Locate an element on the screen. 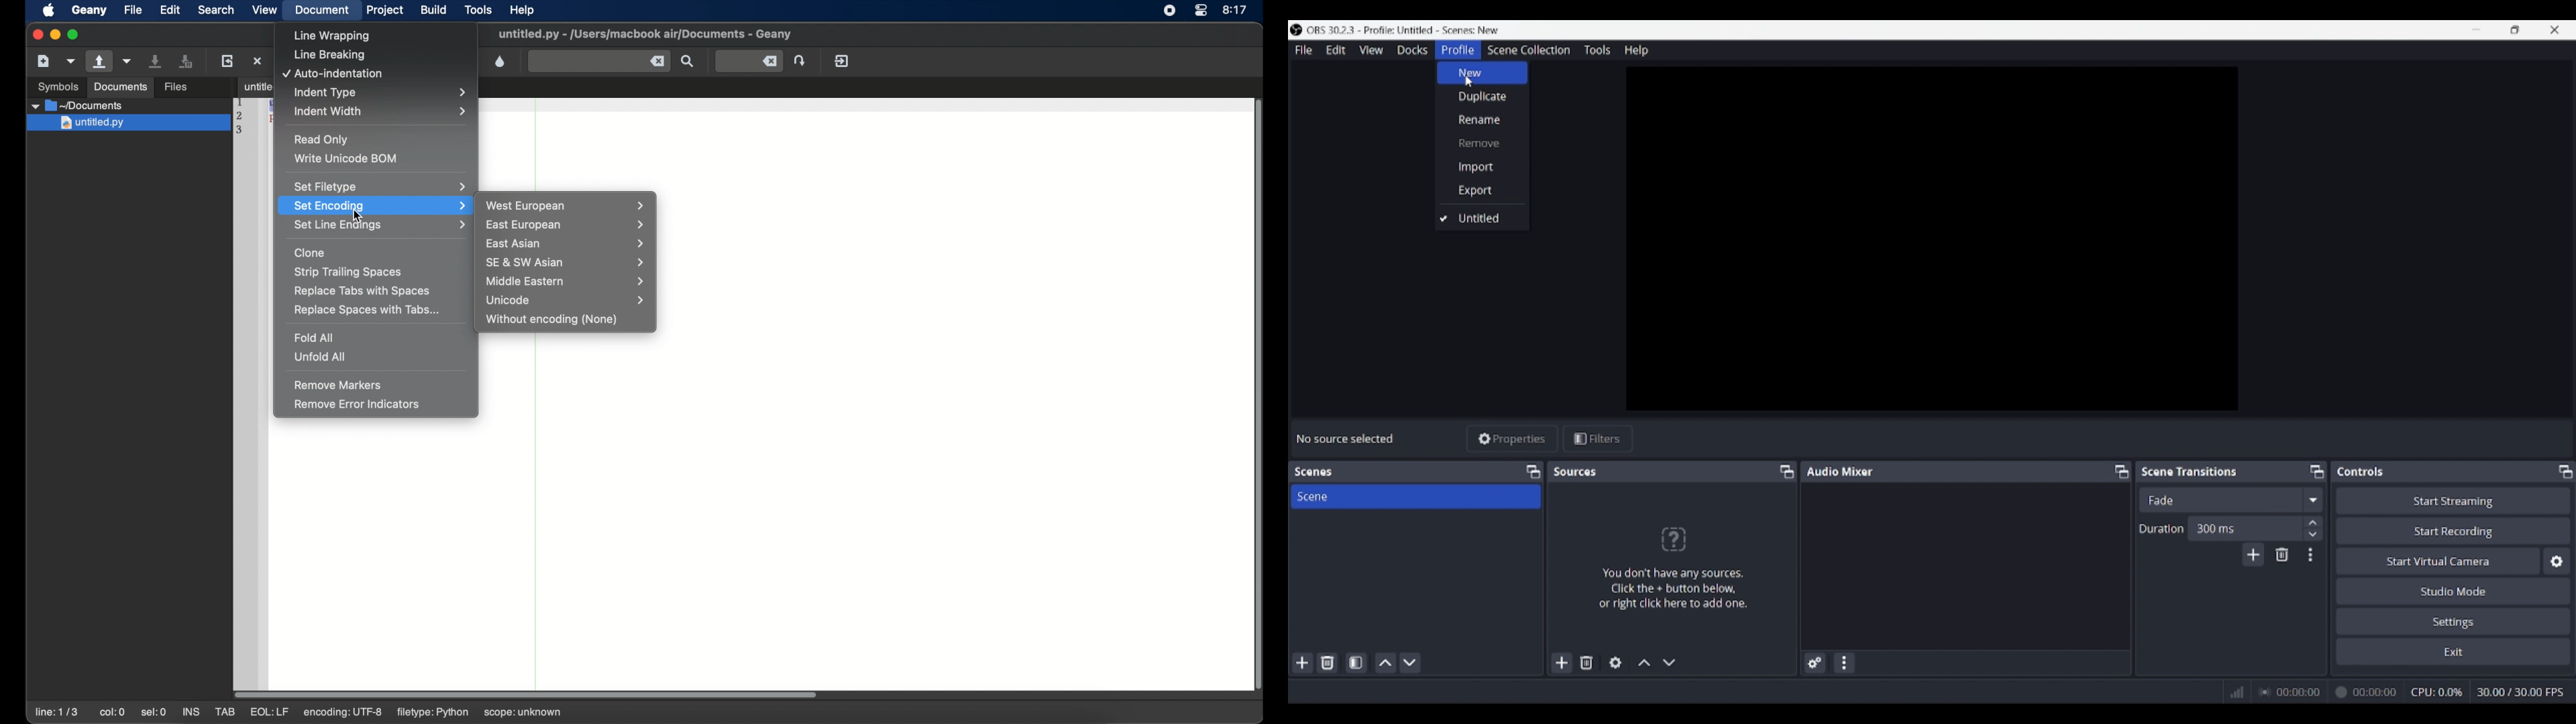 This screenshot has height=728, width=2576. Open source properties is located at coordinates (1615, 663).